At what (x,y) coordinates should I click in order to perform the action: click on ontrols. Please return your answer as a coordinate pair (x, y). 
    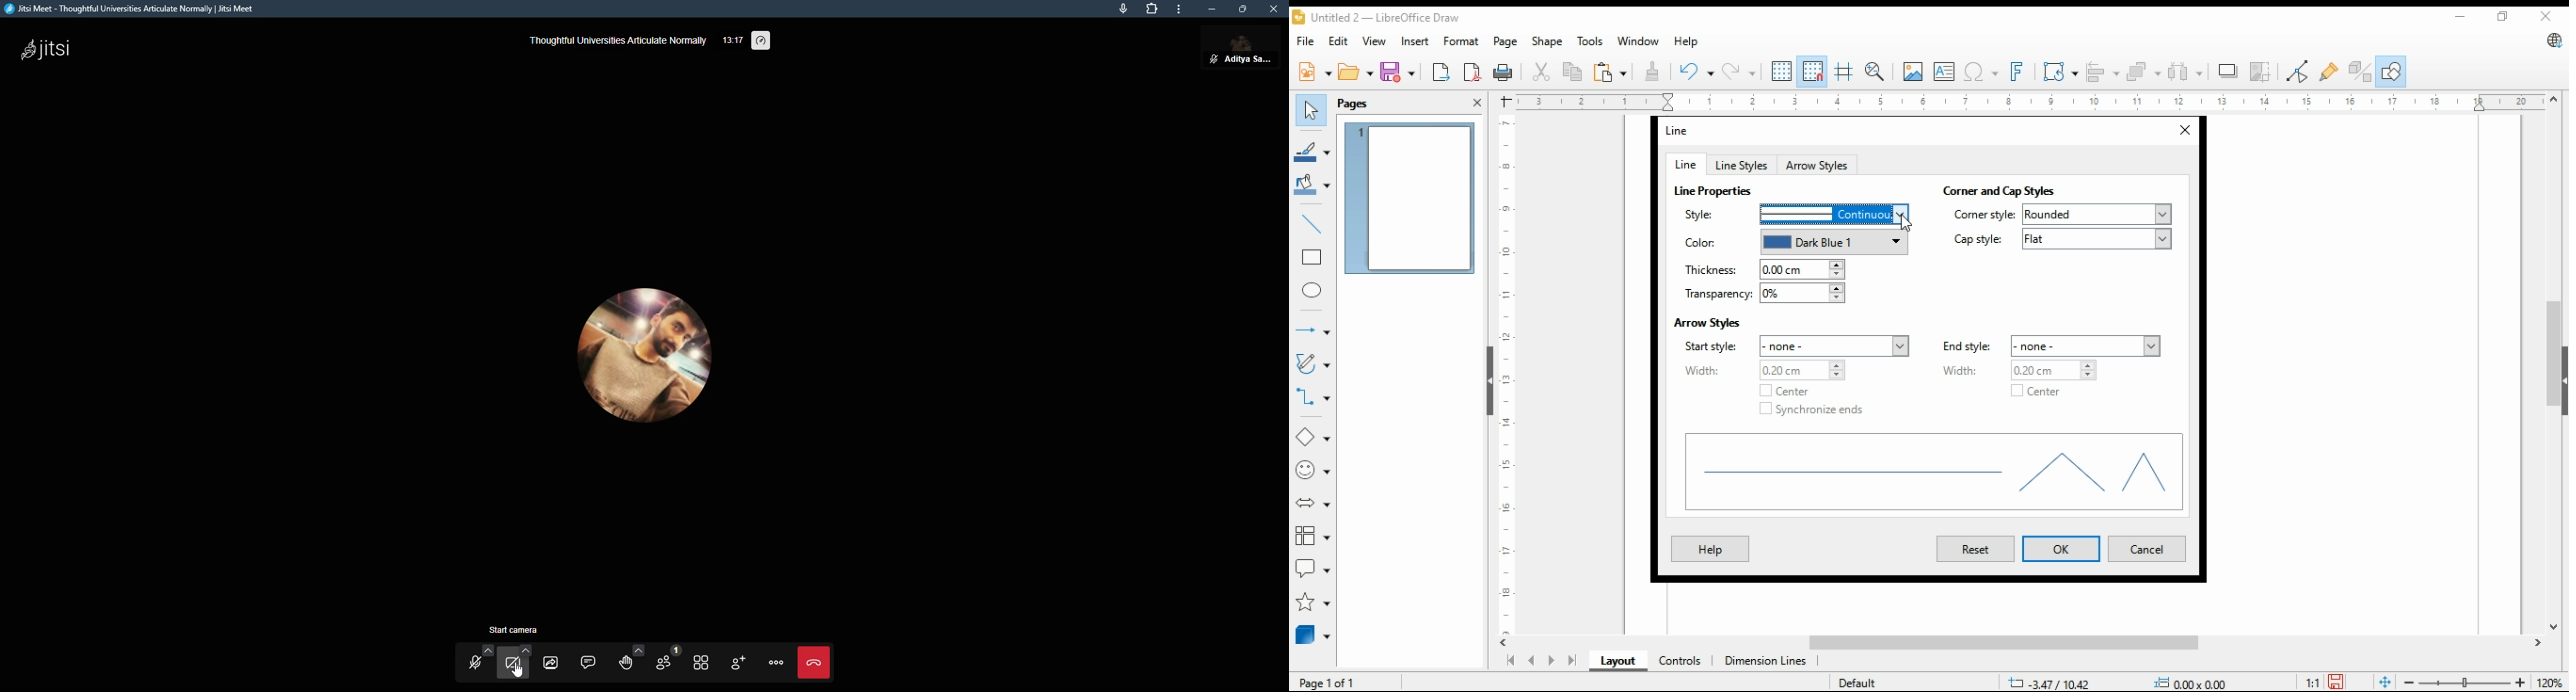
    Looking at the image, I should click on (1681, 661).